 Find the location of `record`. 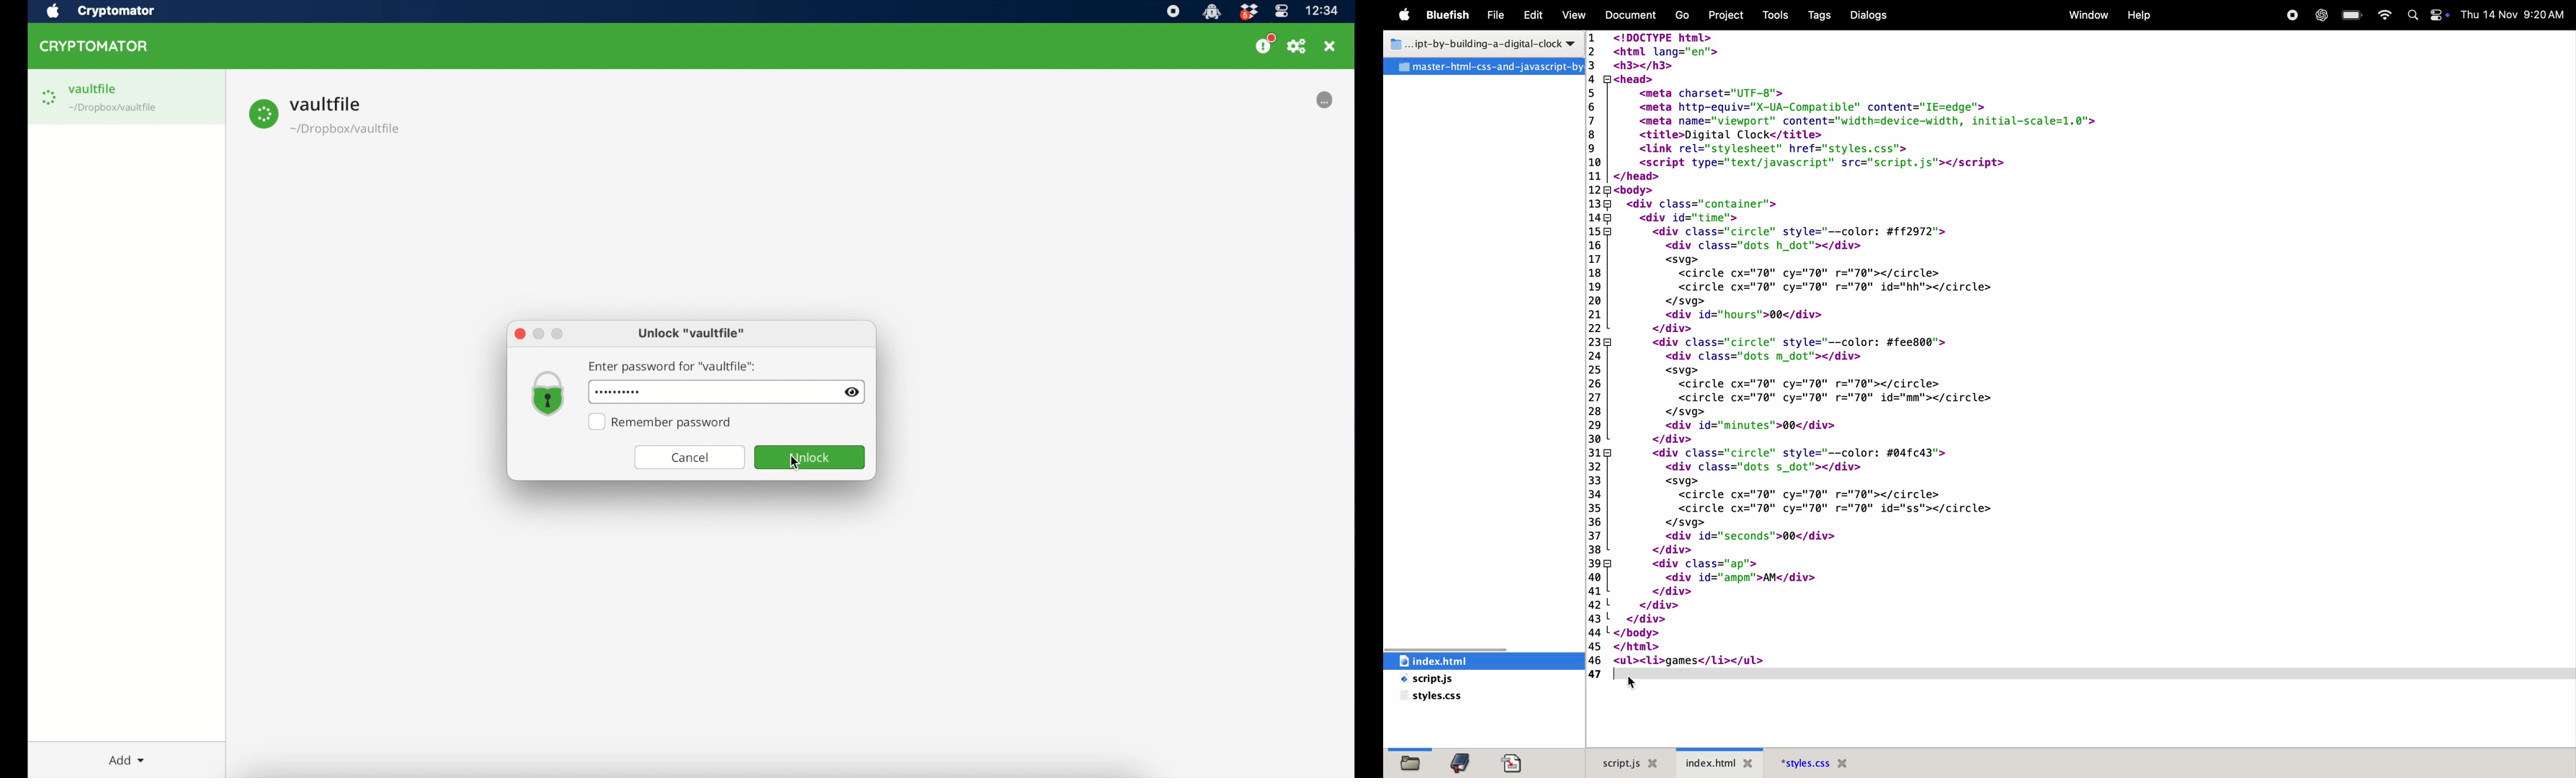

record is located at coordinates (2291, 15).